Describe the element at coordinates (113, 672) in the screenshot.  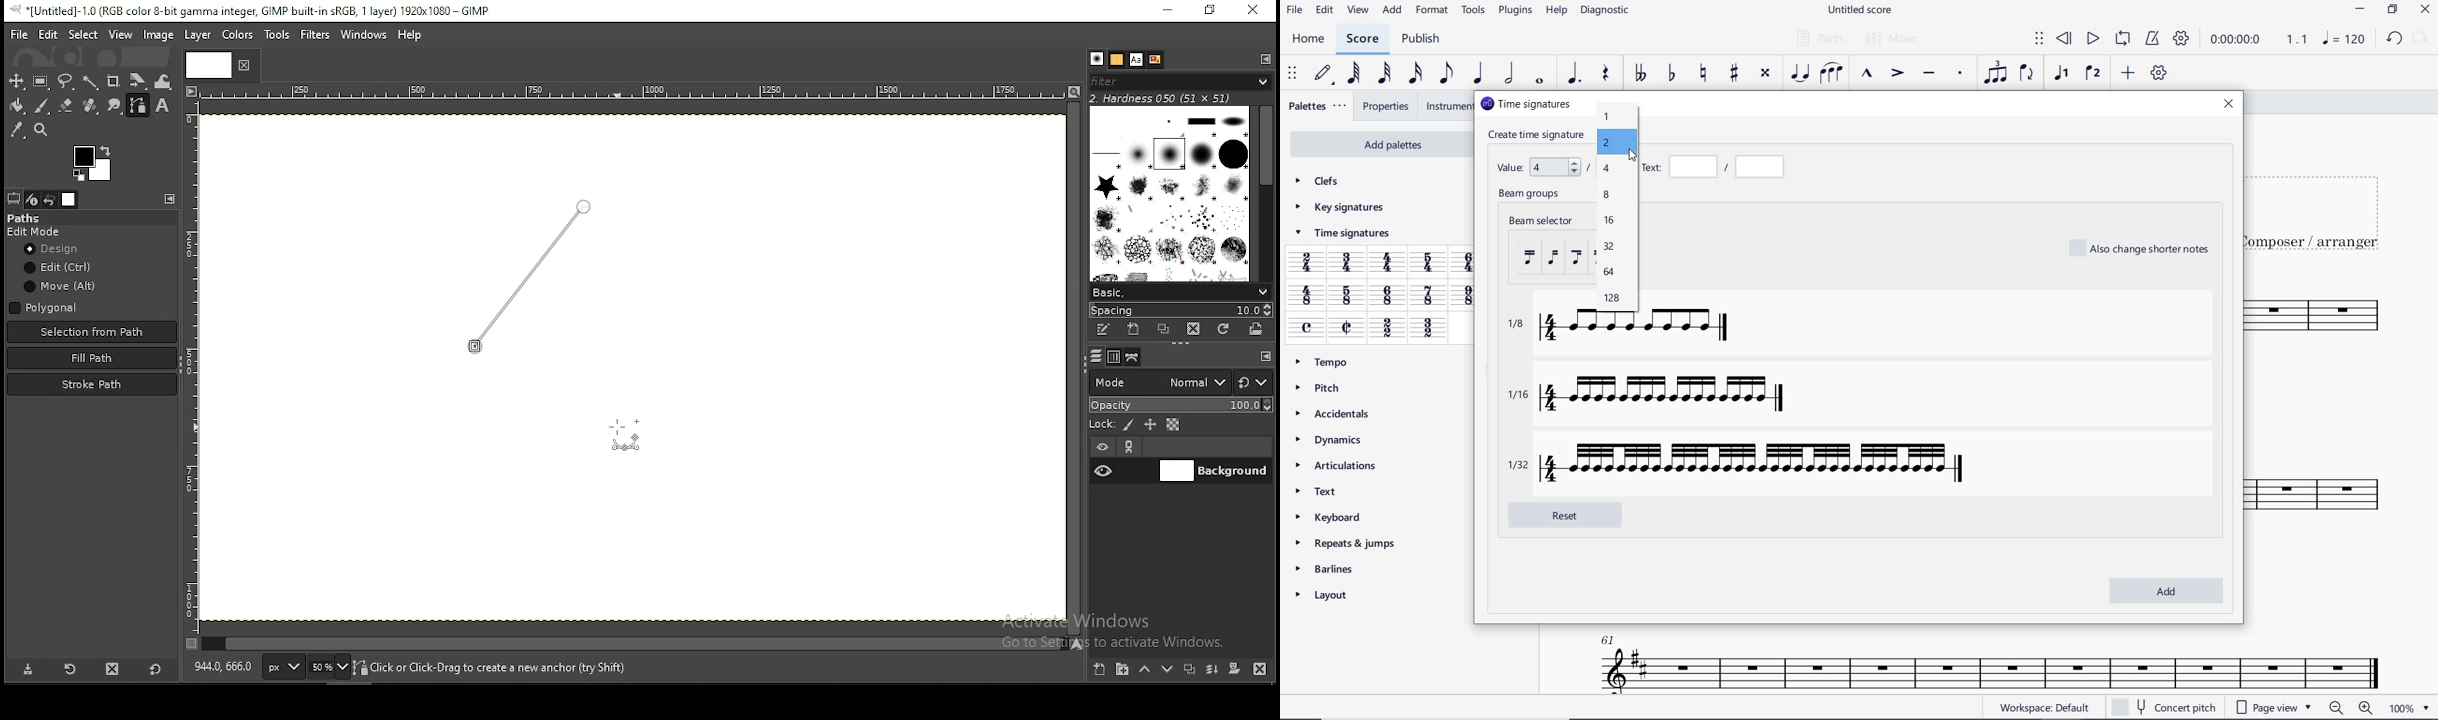
I see `delete tool preset` at that location.